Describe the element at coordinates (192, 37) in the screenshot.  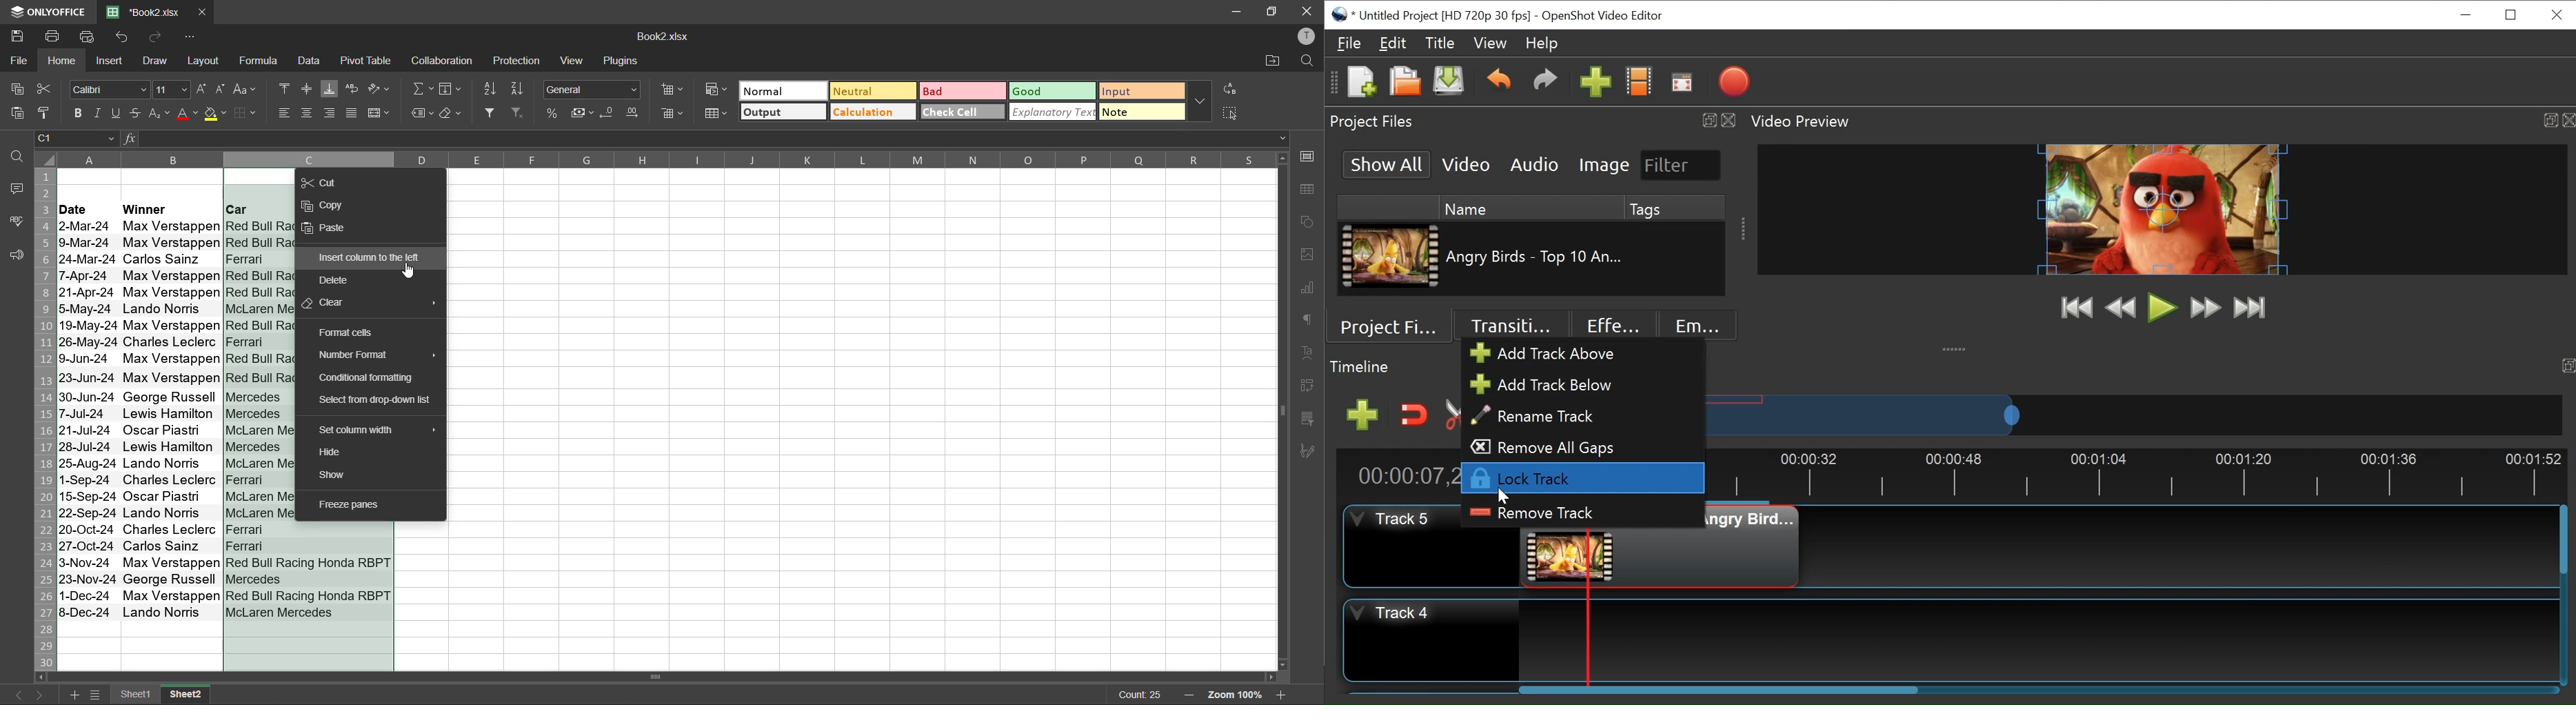
I see `customize quick access toolbar` at that location.